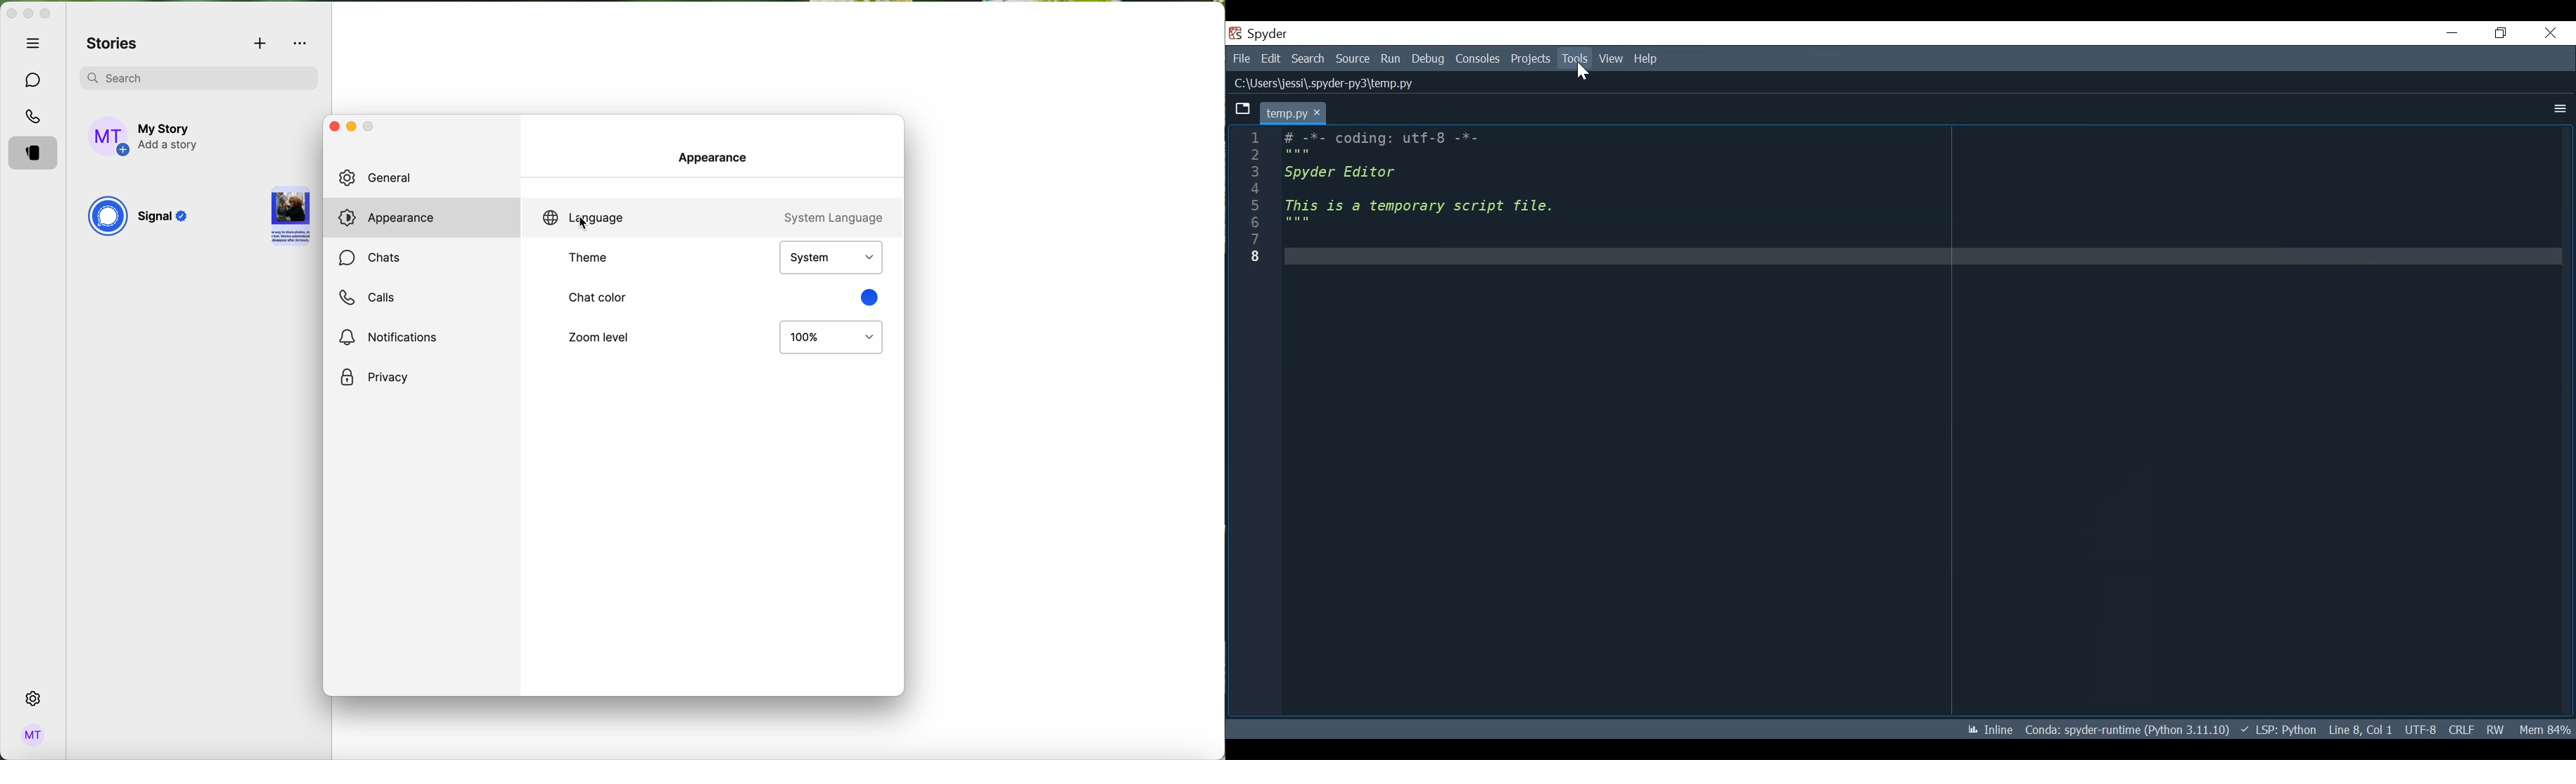 This screenshot has height=784, width=2576. Describe the element at coordinates (2560, 108) in the screenshot. I see `More Options` at that location.